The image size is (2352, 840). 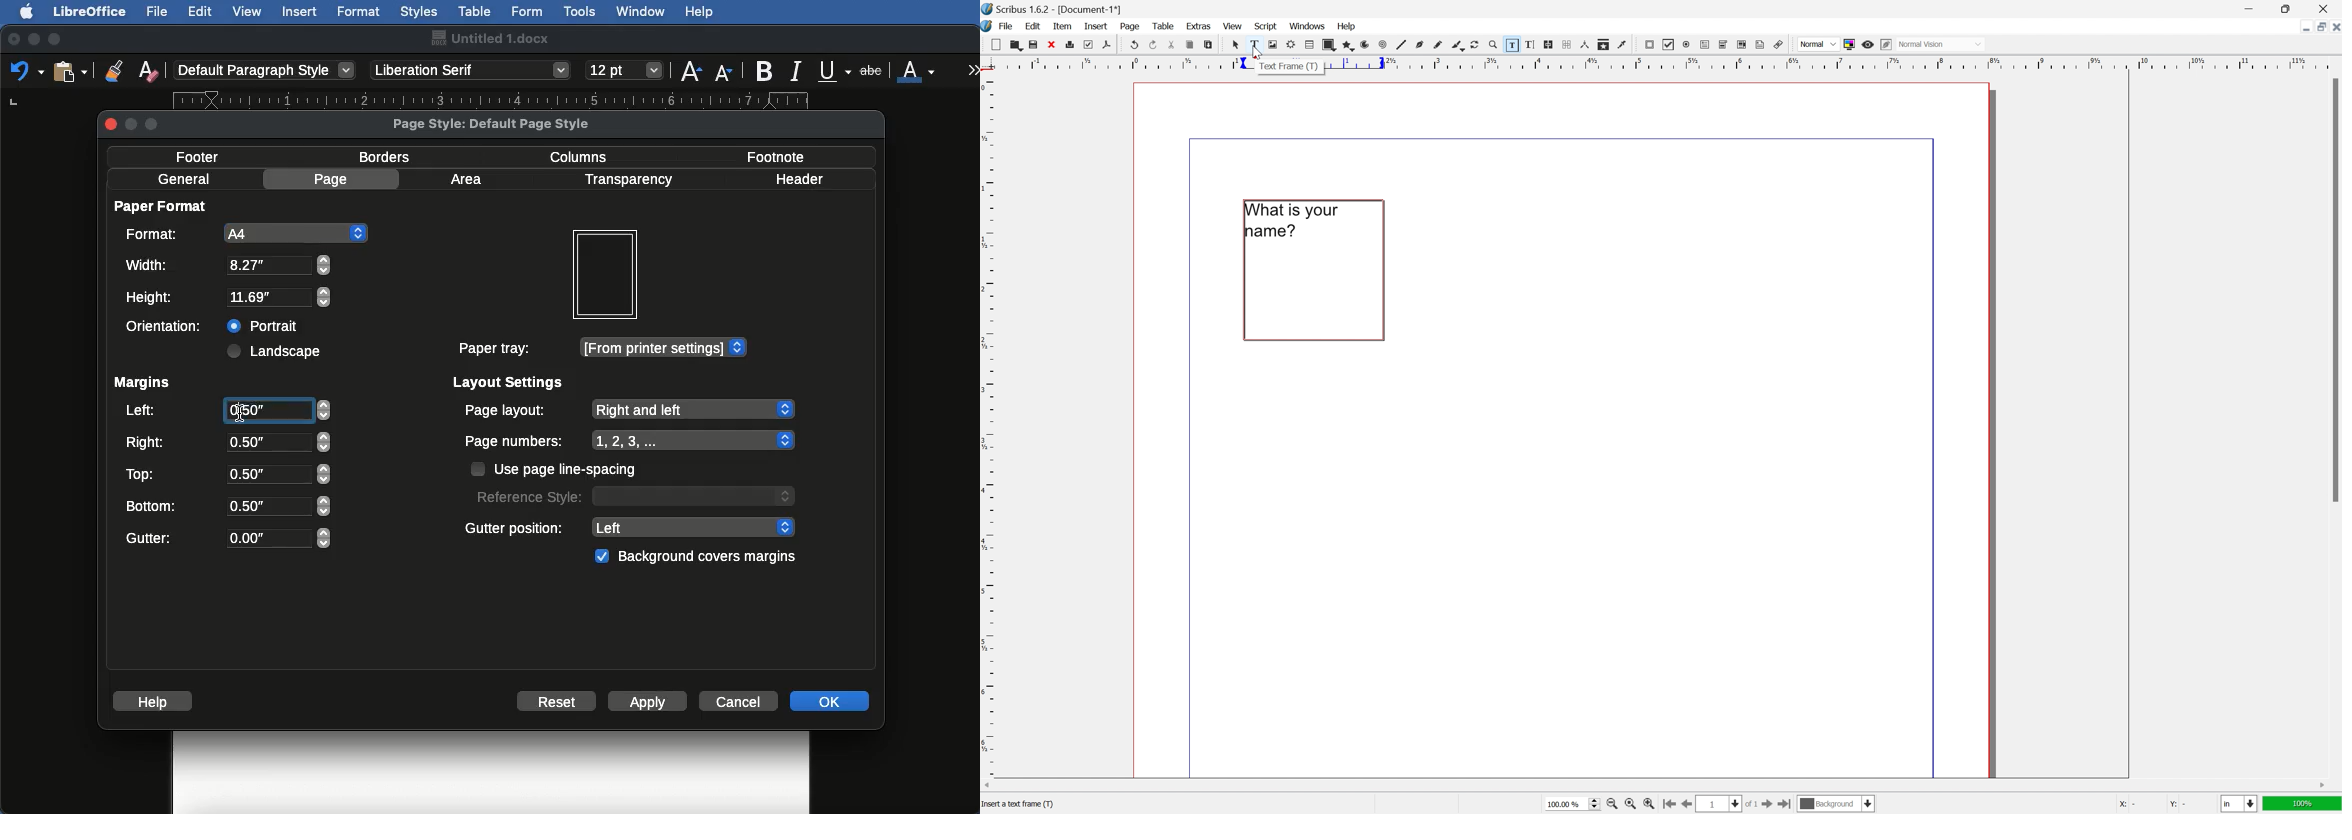 What do you see at coordinates (1654, 786) in the screenshot?
I see `scroll bar` at bounding box center [1654, 786].